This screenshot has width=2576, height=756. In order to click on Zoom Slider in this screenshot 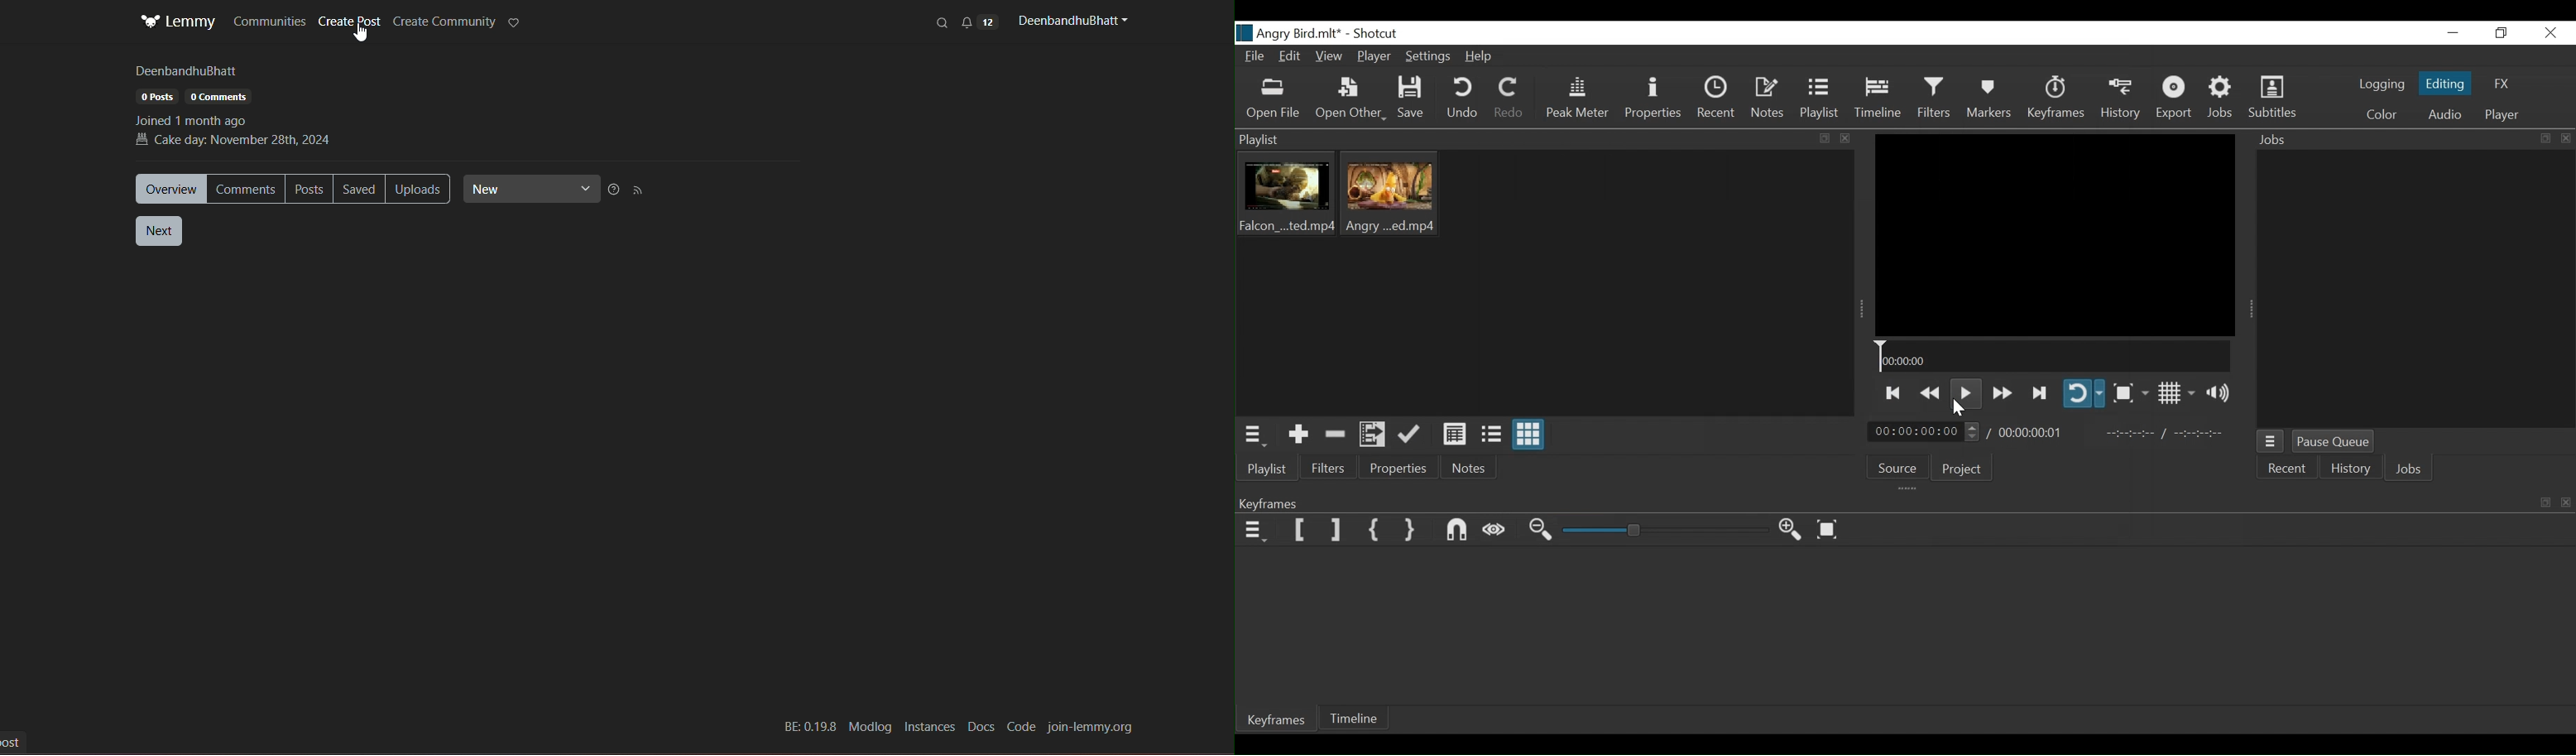, I will do `click(1669, 531)`.